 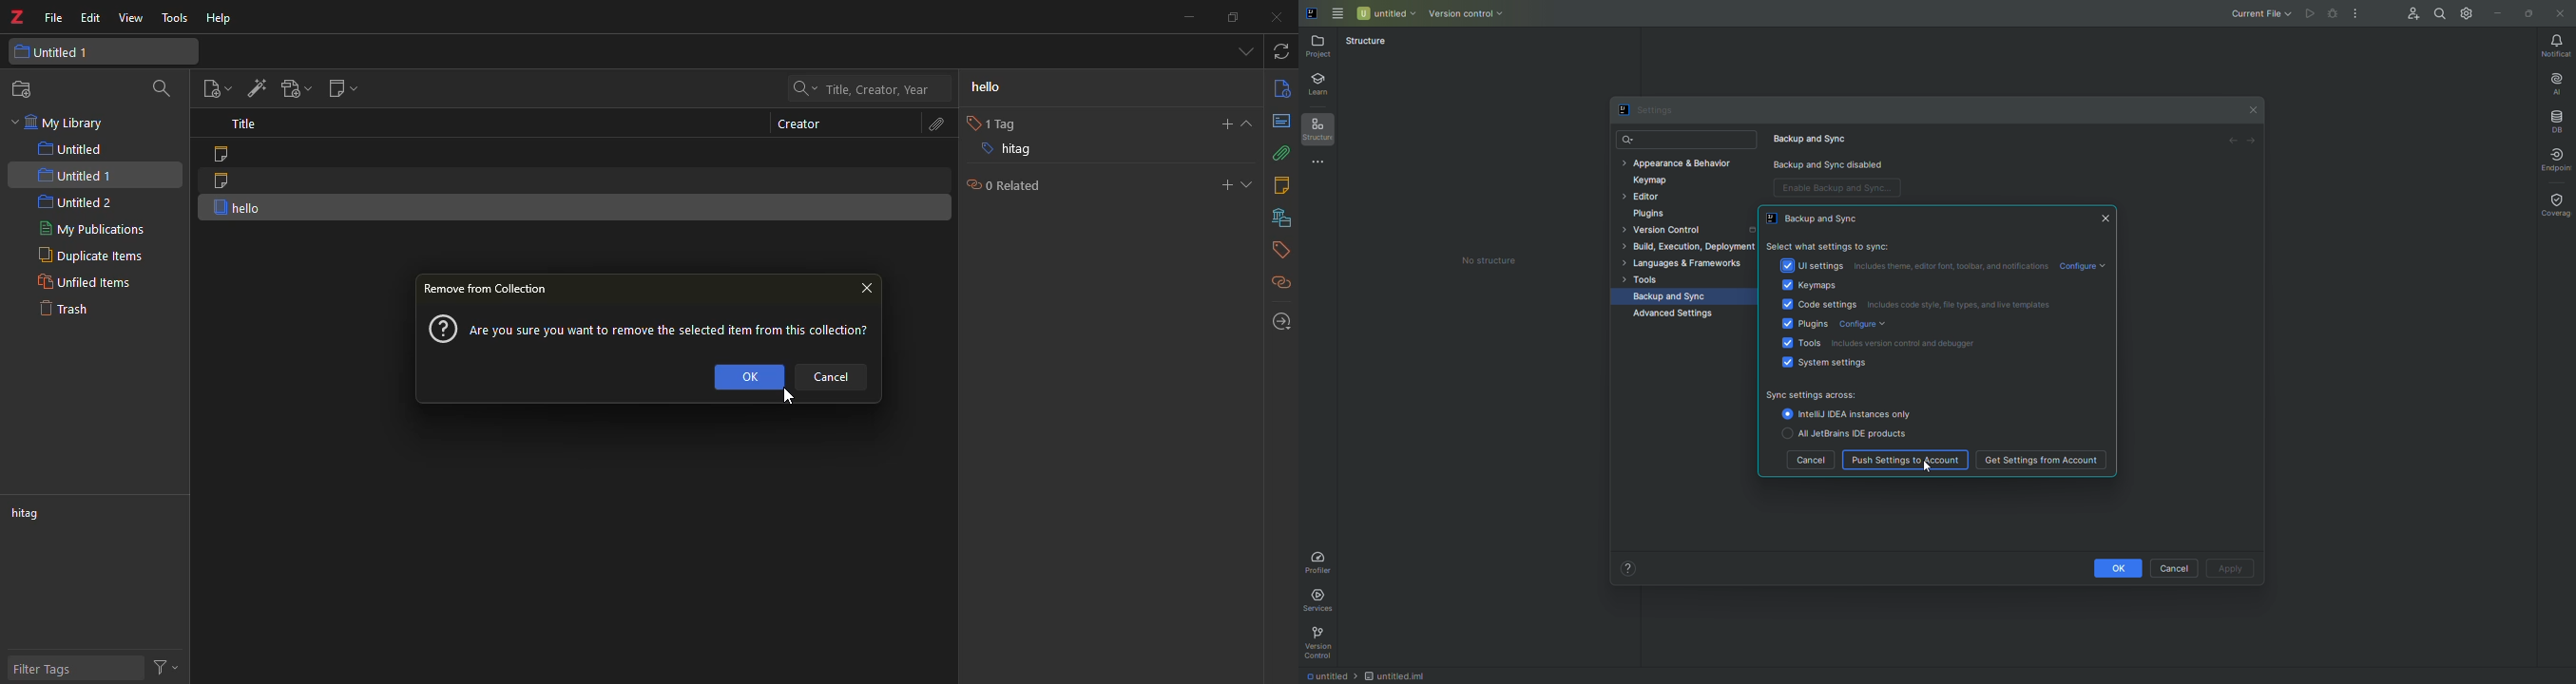 I want to click on Cancel, so click(x=1810, y=461).